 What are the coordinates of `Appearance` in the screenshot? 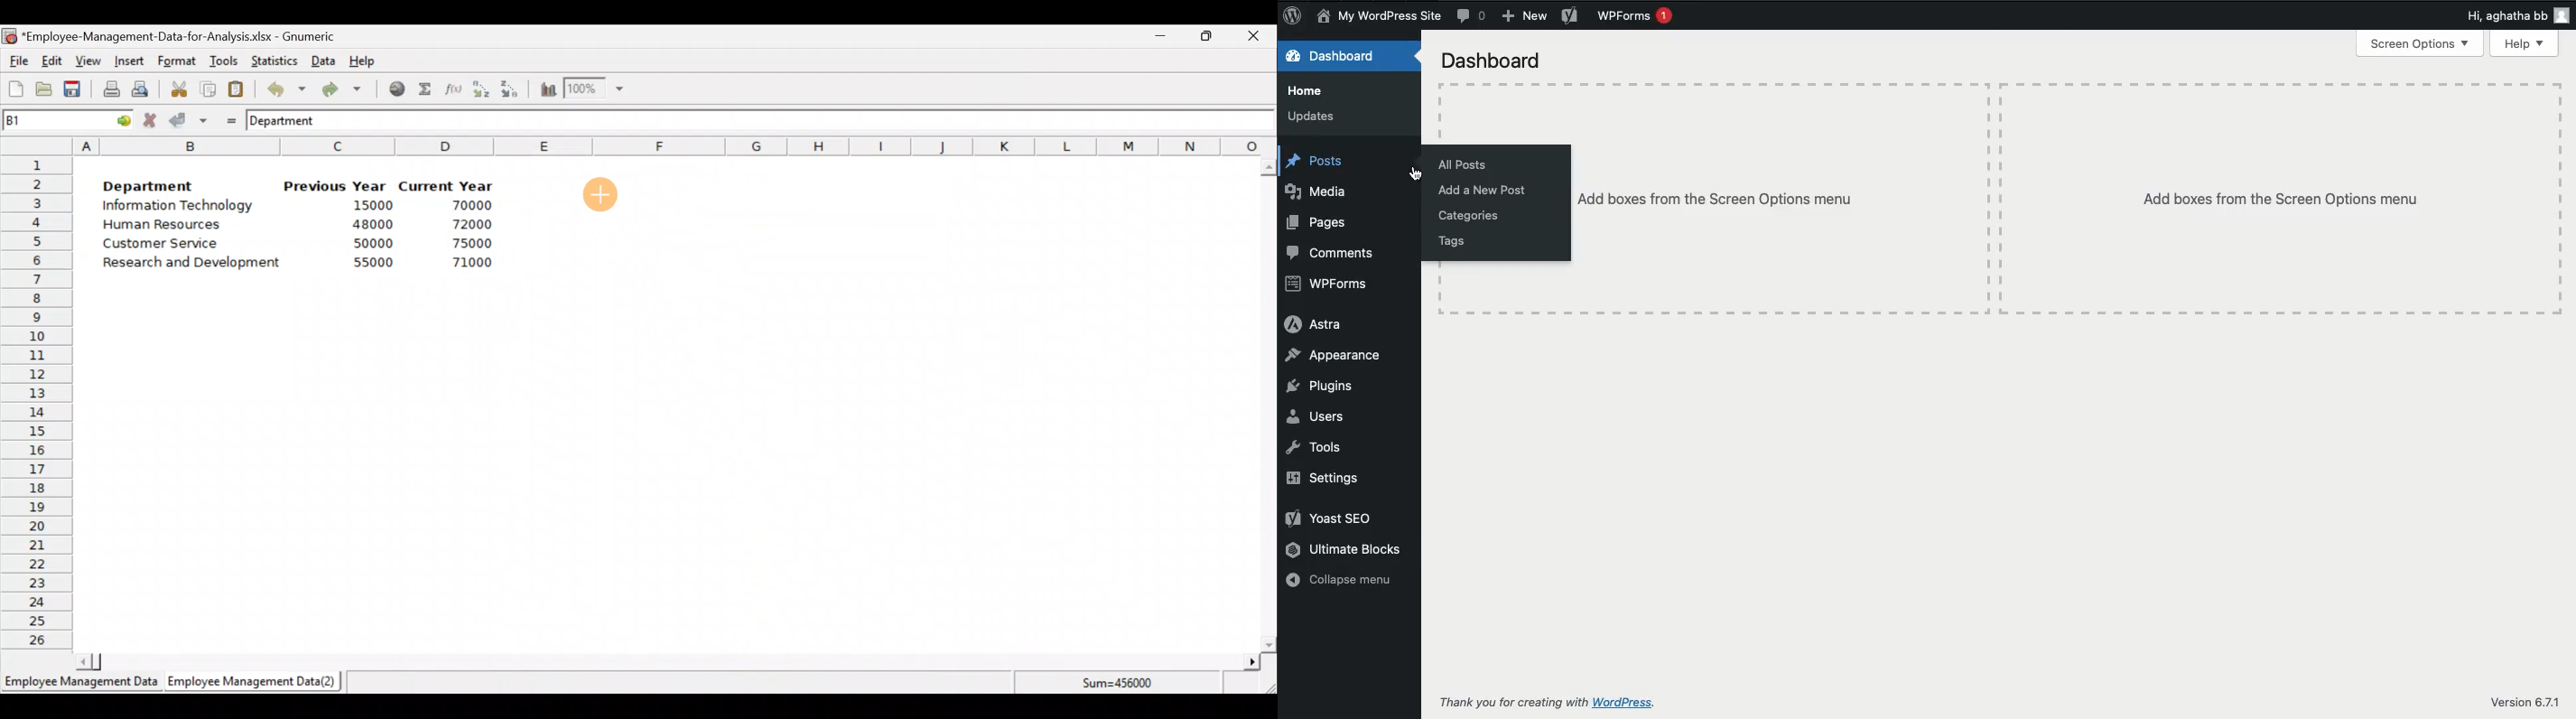 It's located at (1337, 357).